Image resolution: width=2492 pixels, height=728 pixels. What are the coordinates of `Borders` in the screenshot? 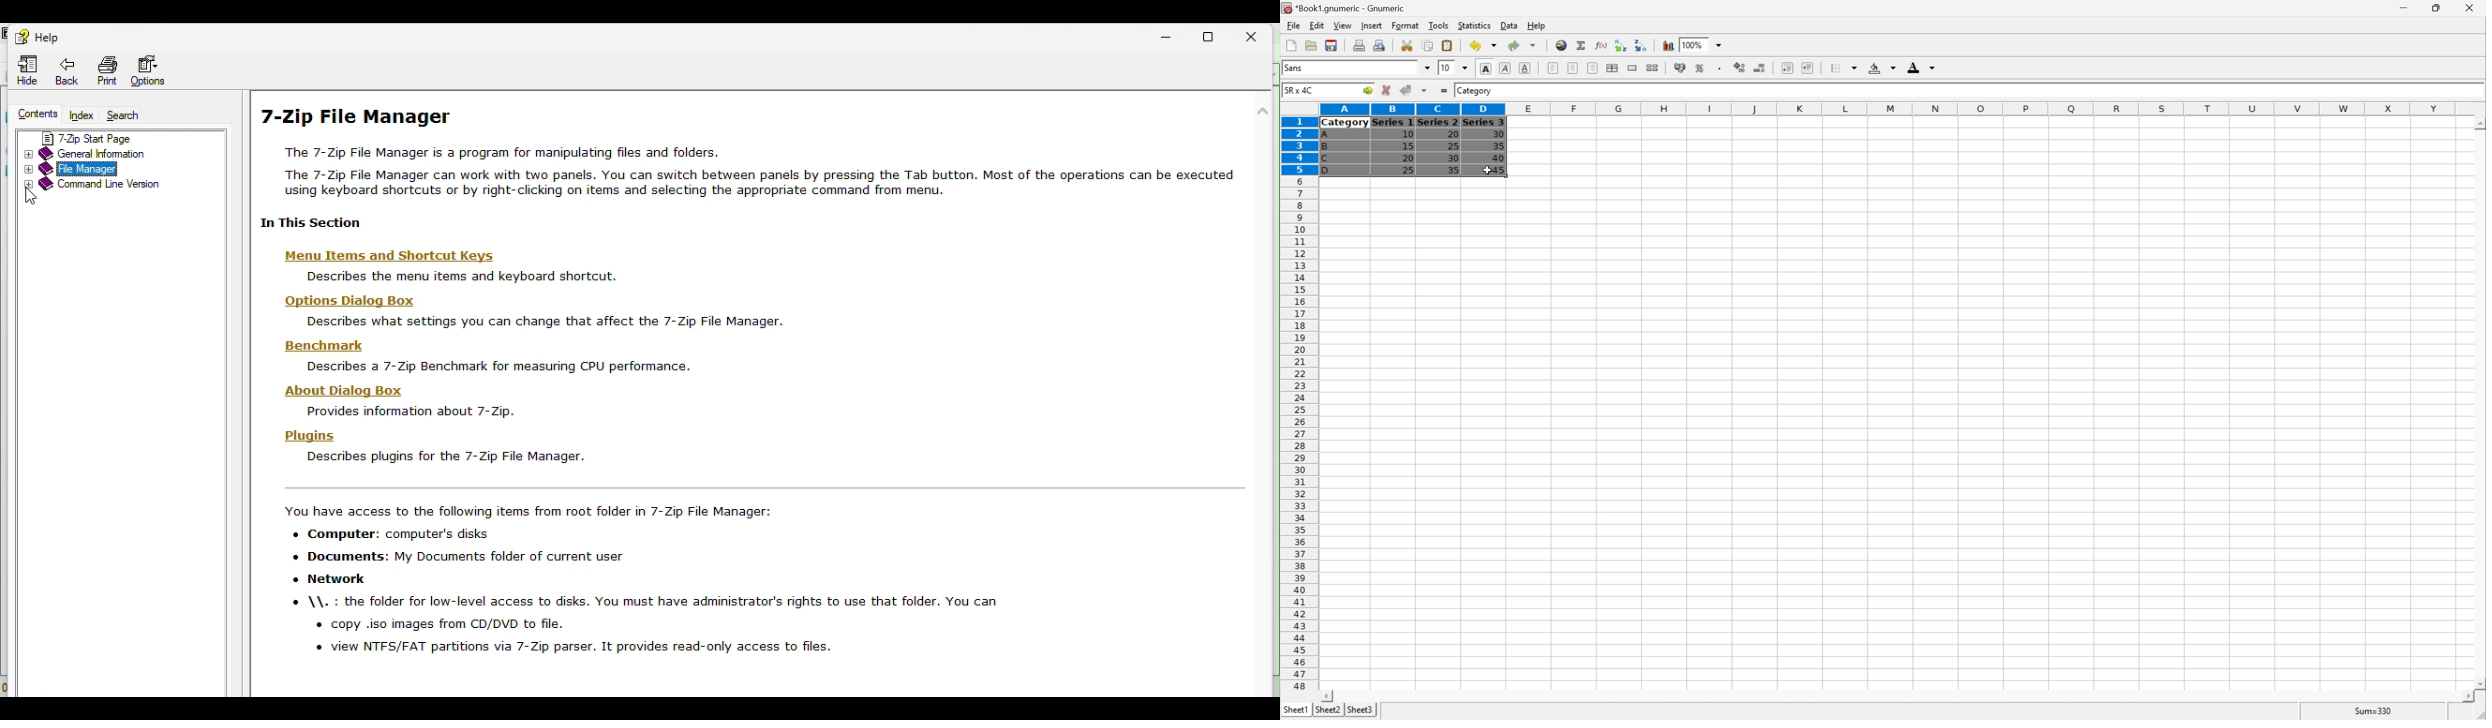 It's located at (1846, 67).